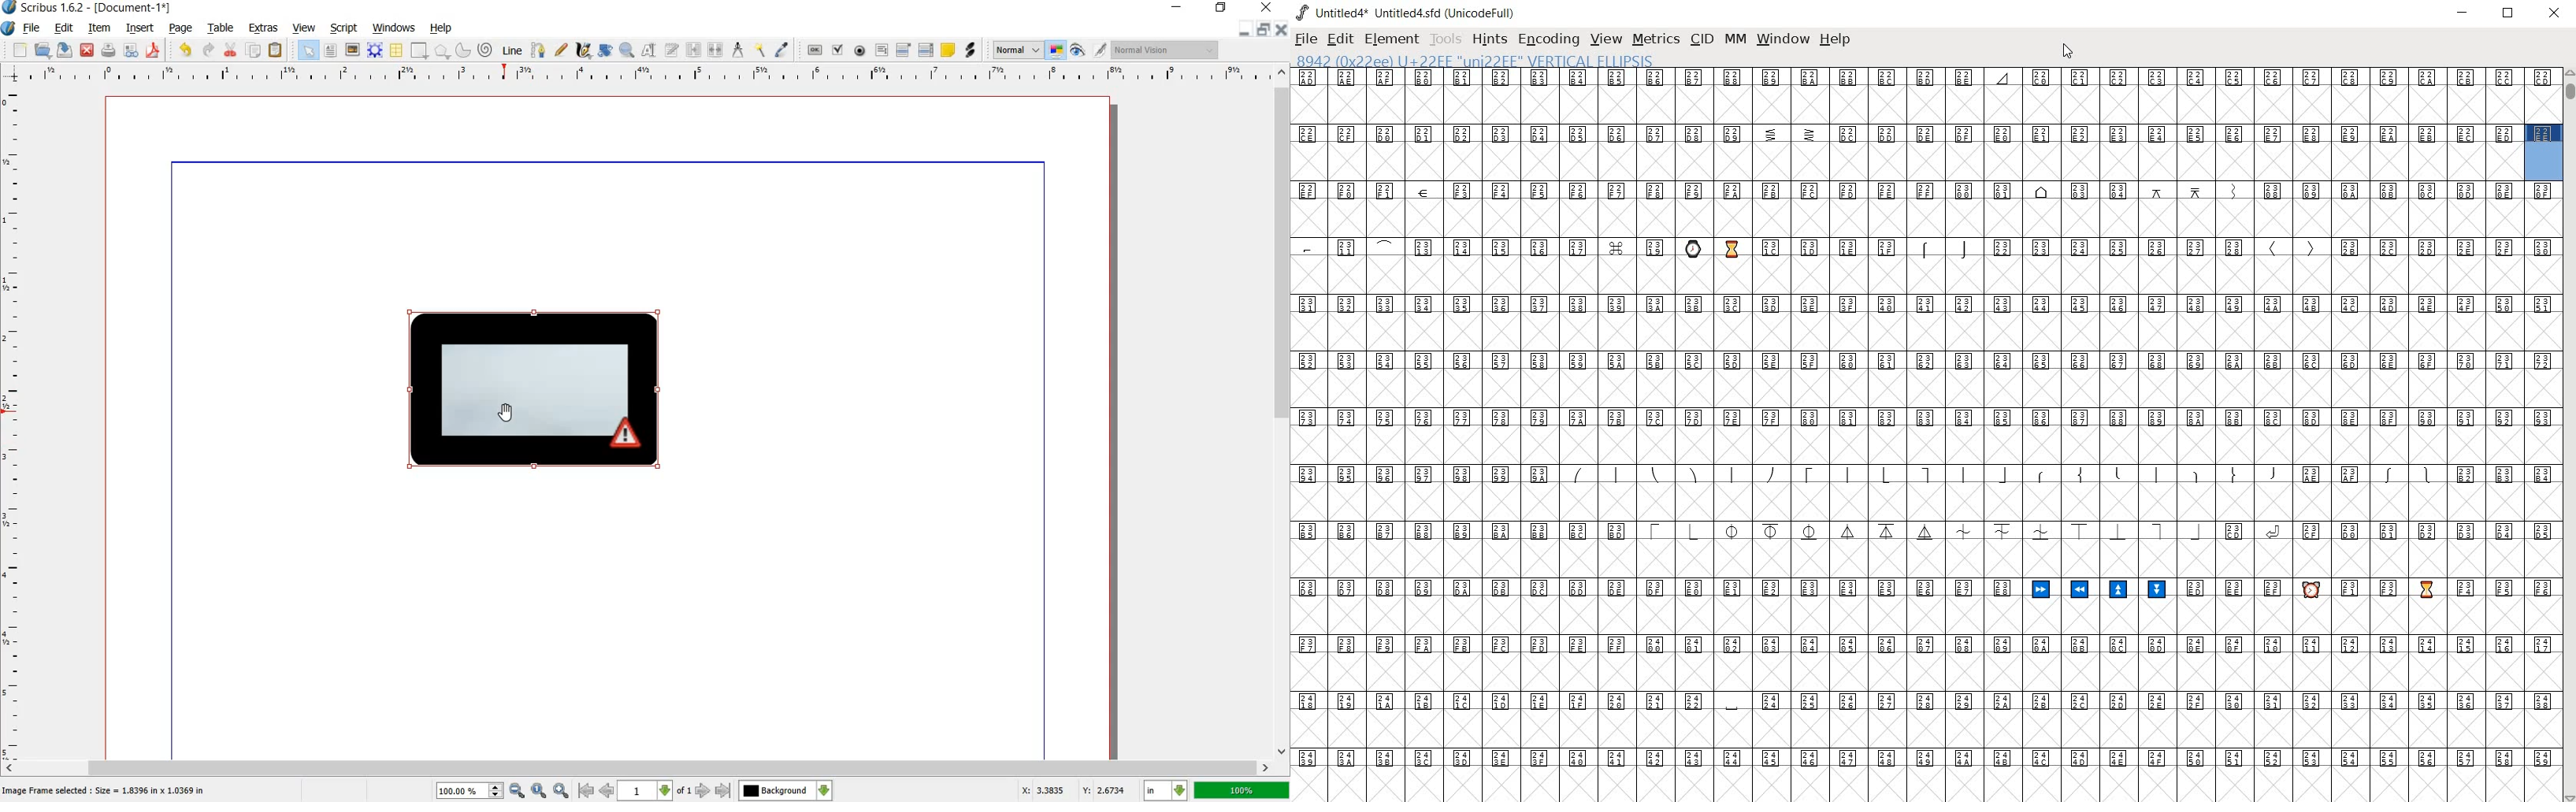  I want to click on script, so click(343, 27).